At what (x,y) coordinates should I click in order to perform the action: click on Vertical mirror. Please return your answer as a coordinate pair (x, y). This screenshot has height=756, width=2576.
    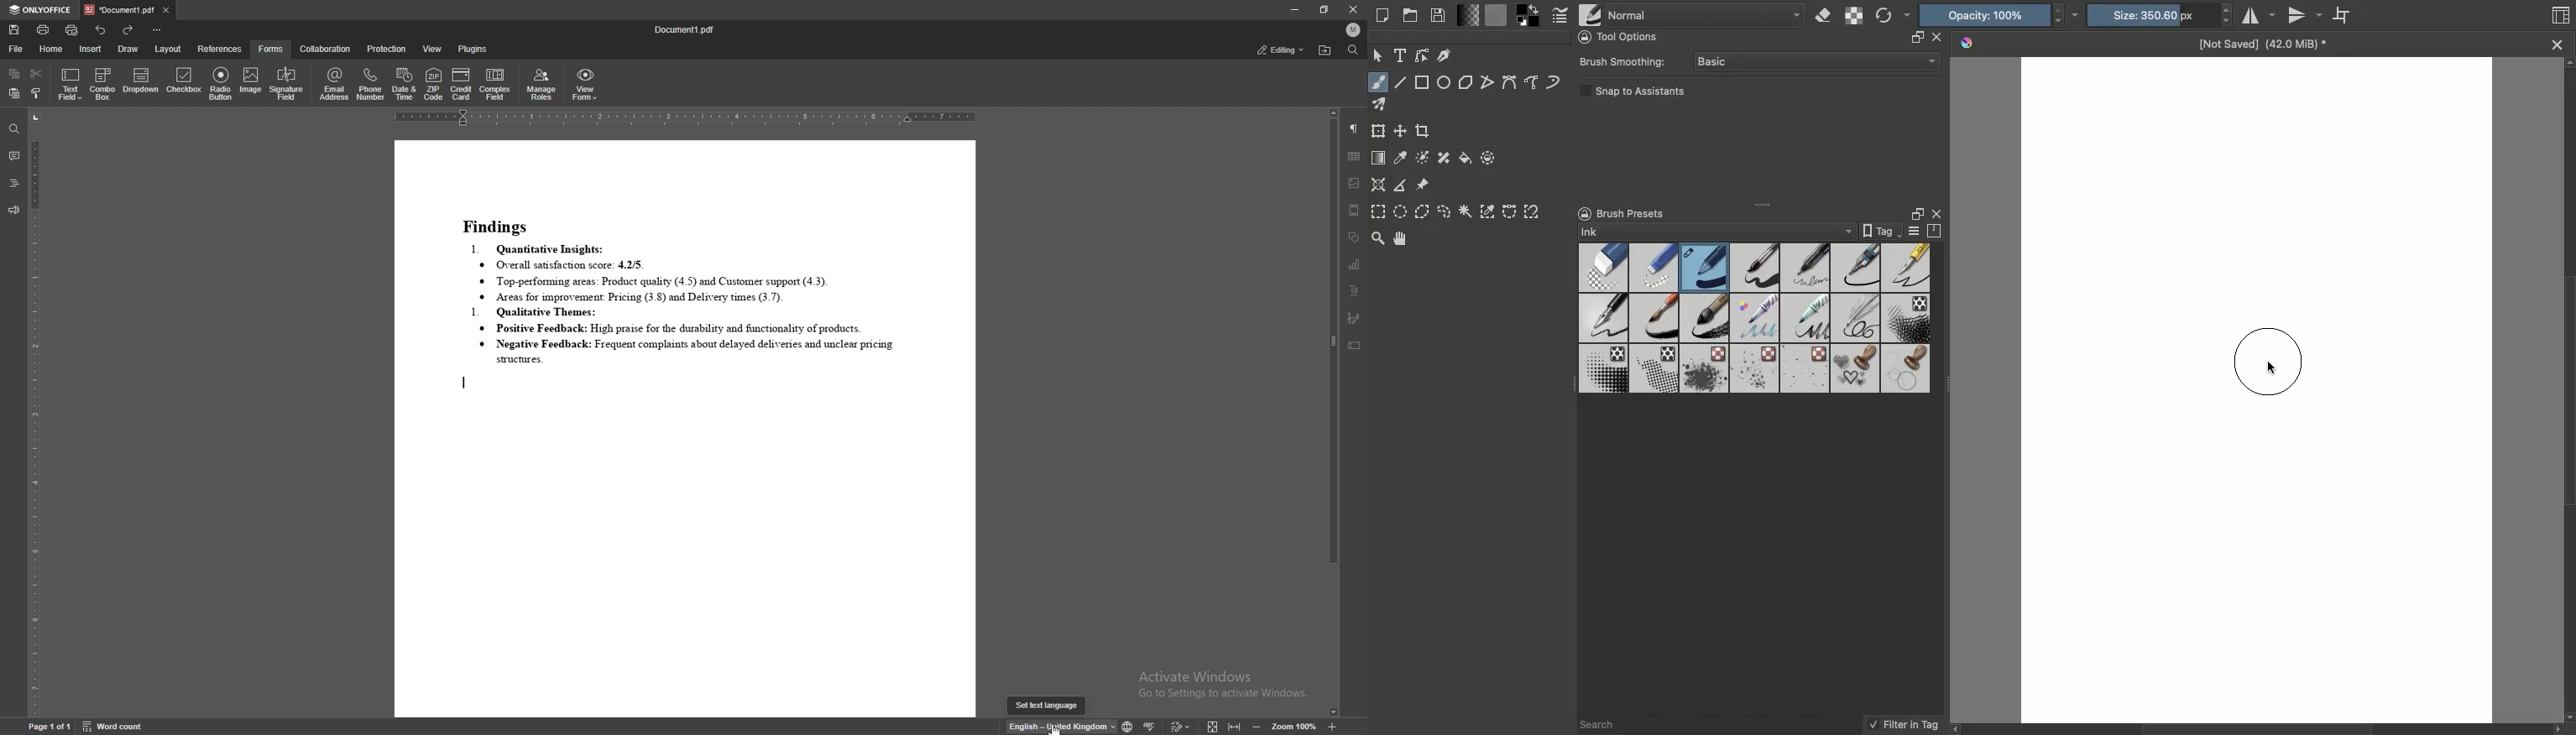
    Looking at the image, I should click on (2307, 18).